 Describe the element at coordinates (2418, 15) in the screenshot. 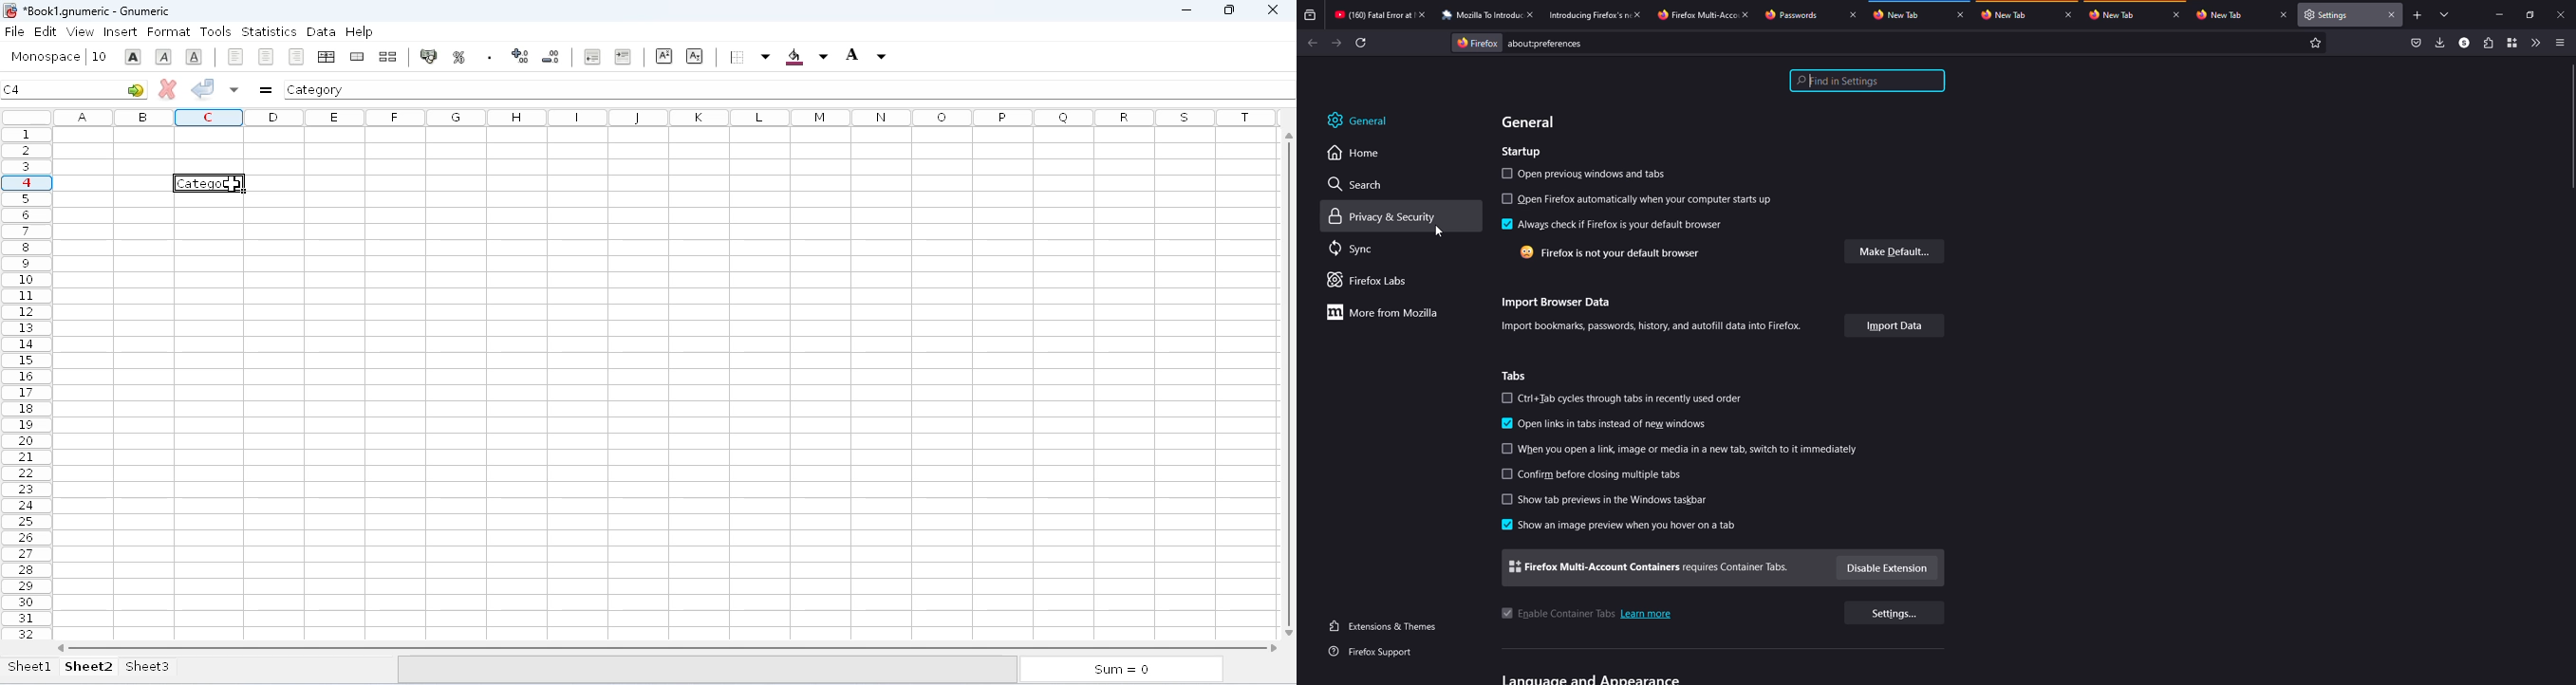

I see `add tab` at that location.